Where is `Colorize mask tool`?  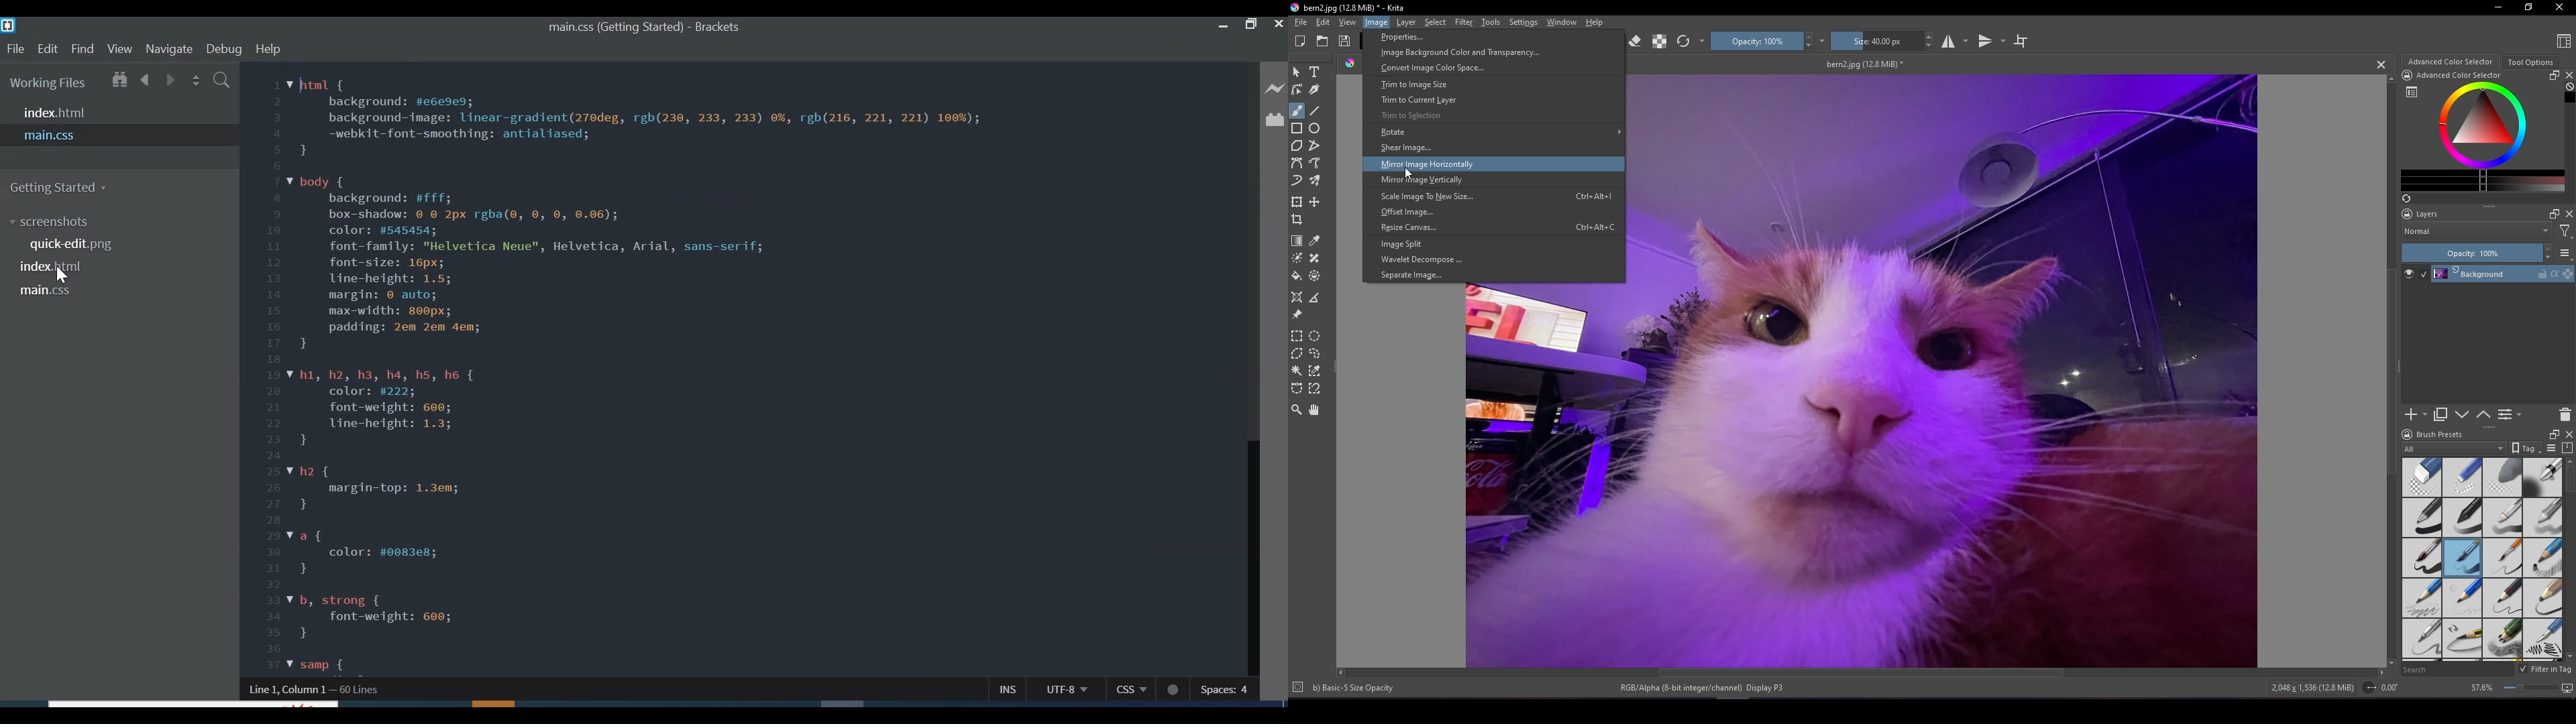
Colorize mask tool is located at coordinates (1297, 258).